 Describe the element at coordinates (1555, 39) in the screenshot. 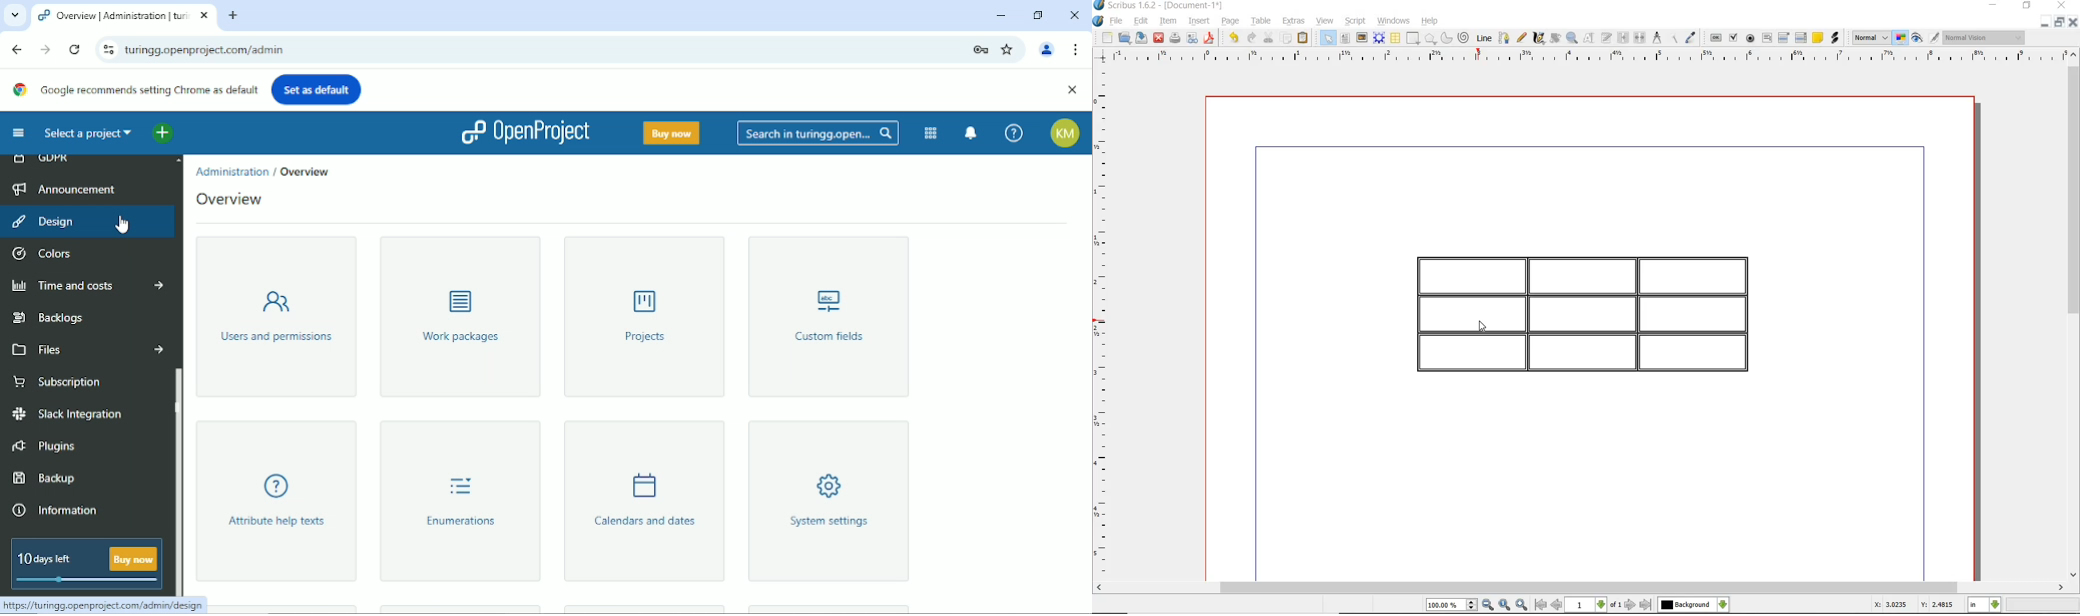

I see `rotate item` at that location.